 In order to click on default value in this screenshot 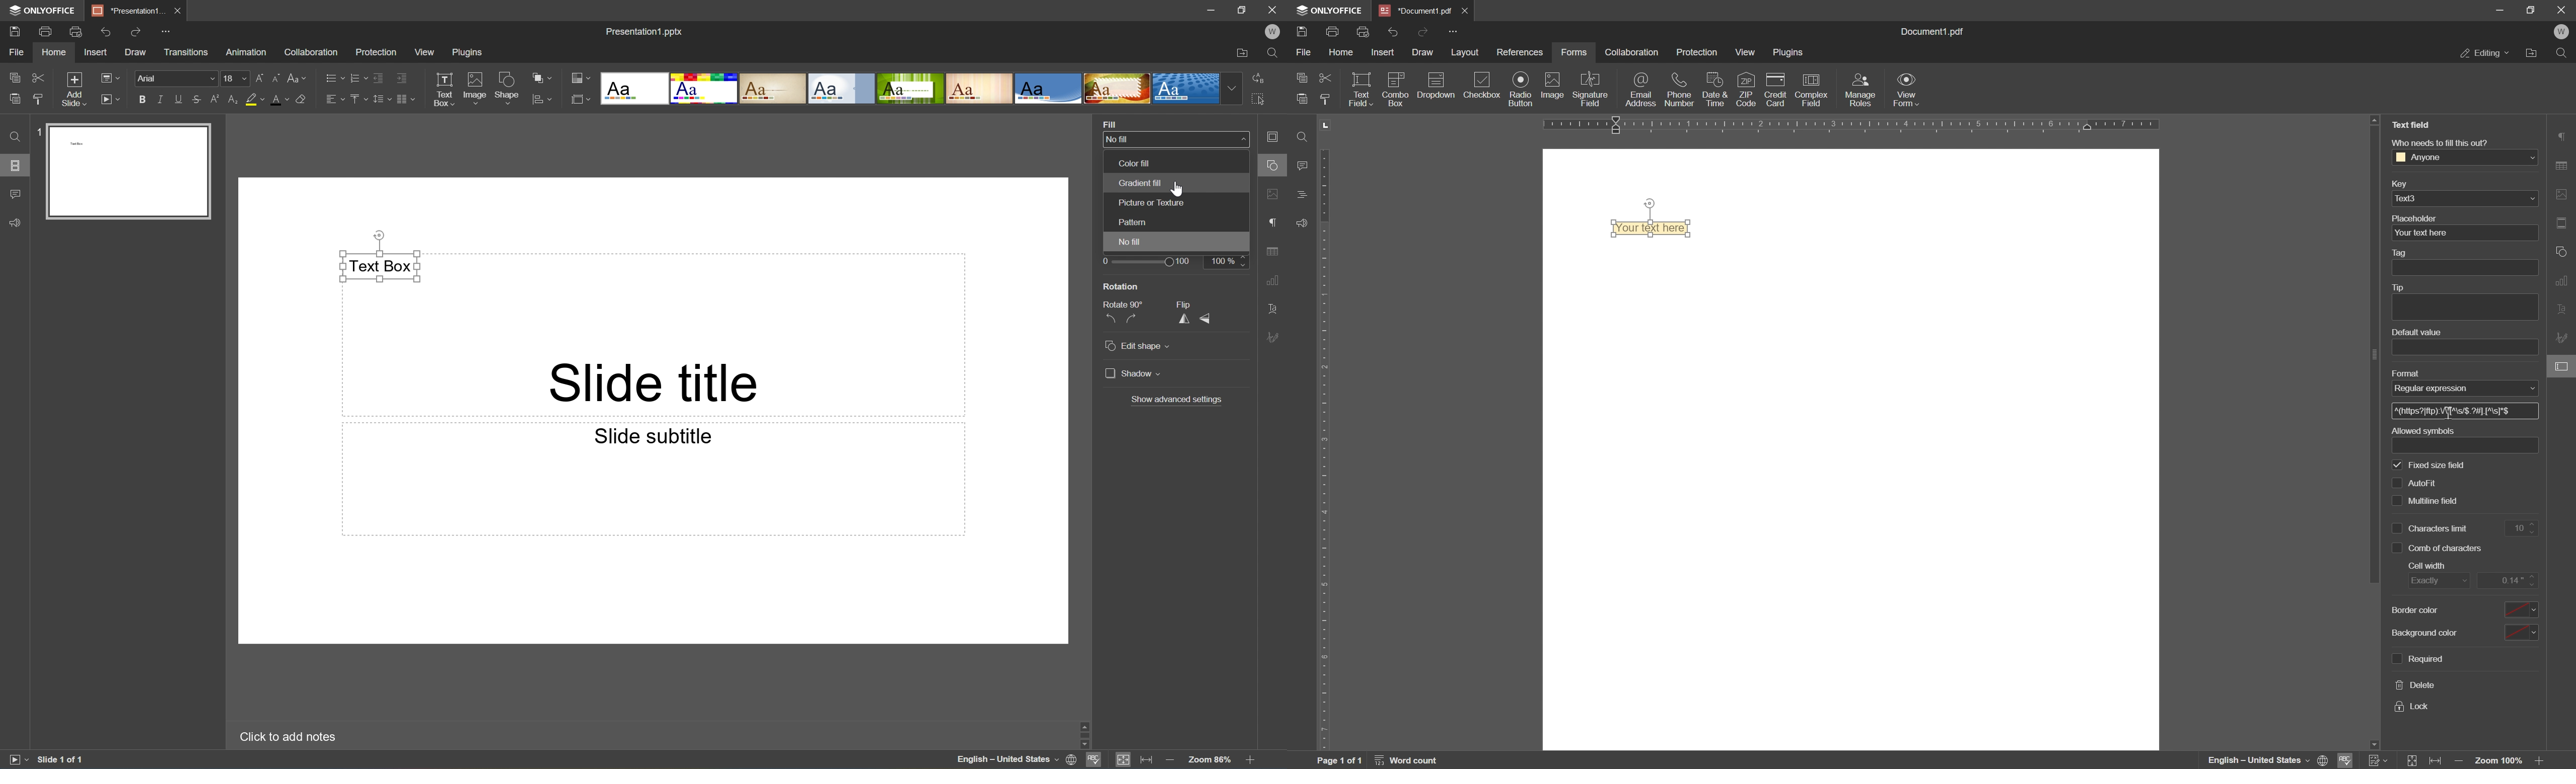, I will do `click(2414, 332)`.